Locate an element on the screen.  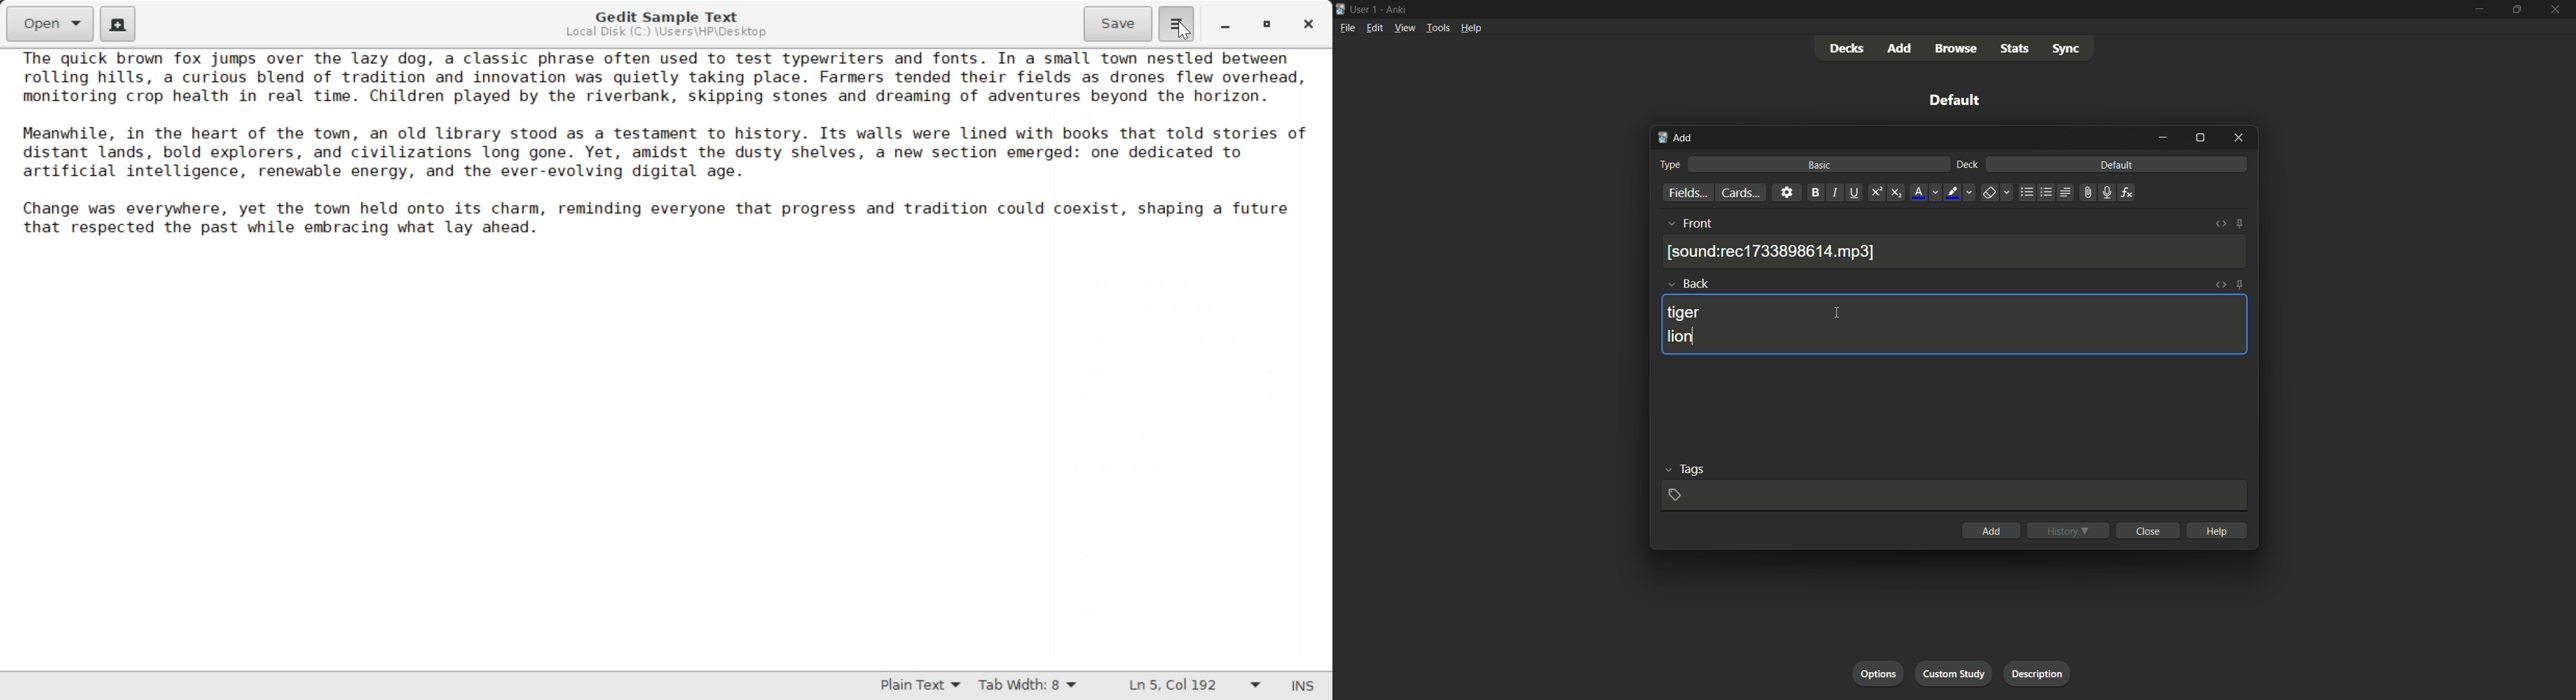
view menu is located at coordinates (1405, 28).